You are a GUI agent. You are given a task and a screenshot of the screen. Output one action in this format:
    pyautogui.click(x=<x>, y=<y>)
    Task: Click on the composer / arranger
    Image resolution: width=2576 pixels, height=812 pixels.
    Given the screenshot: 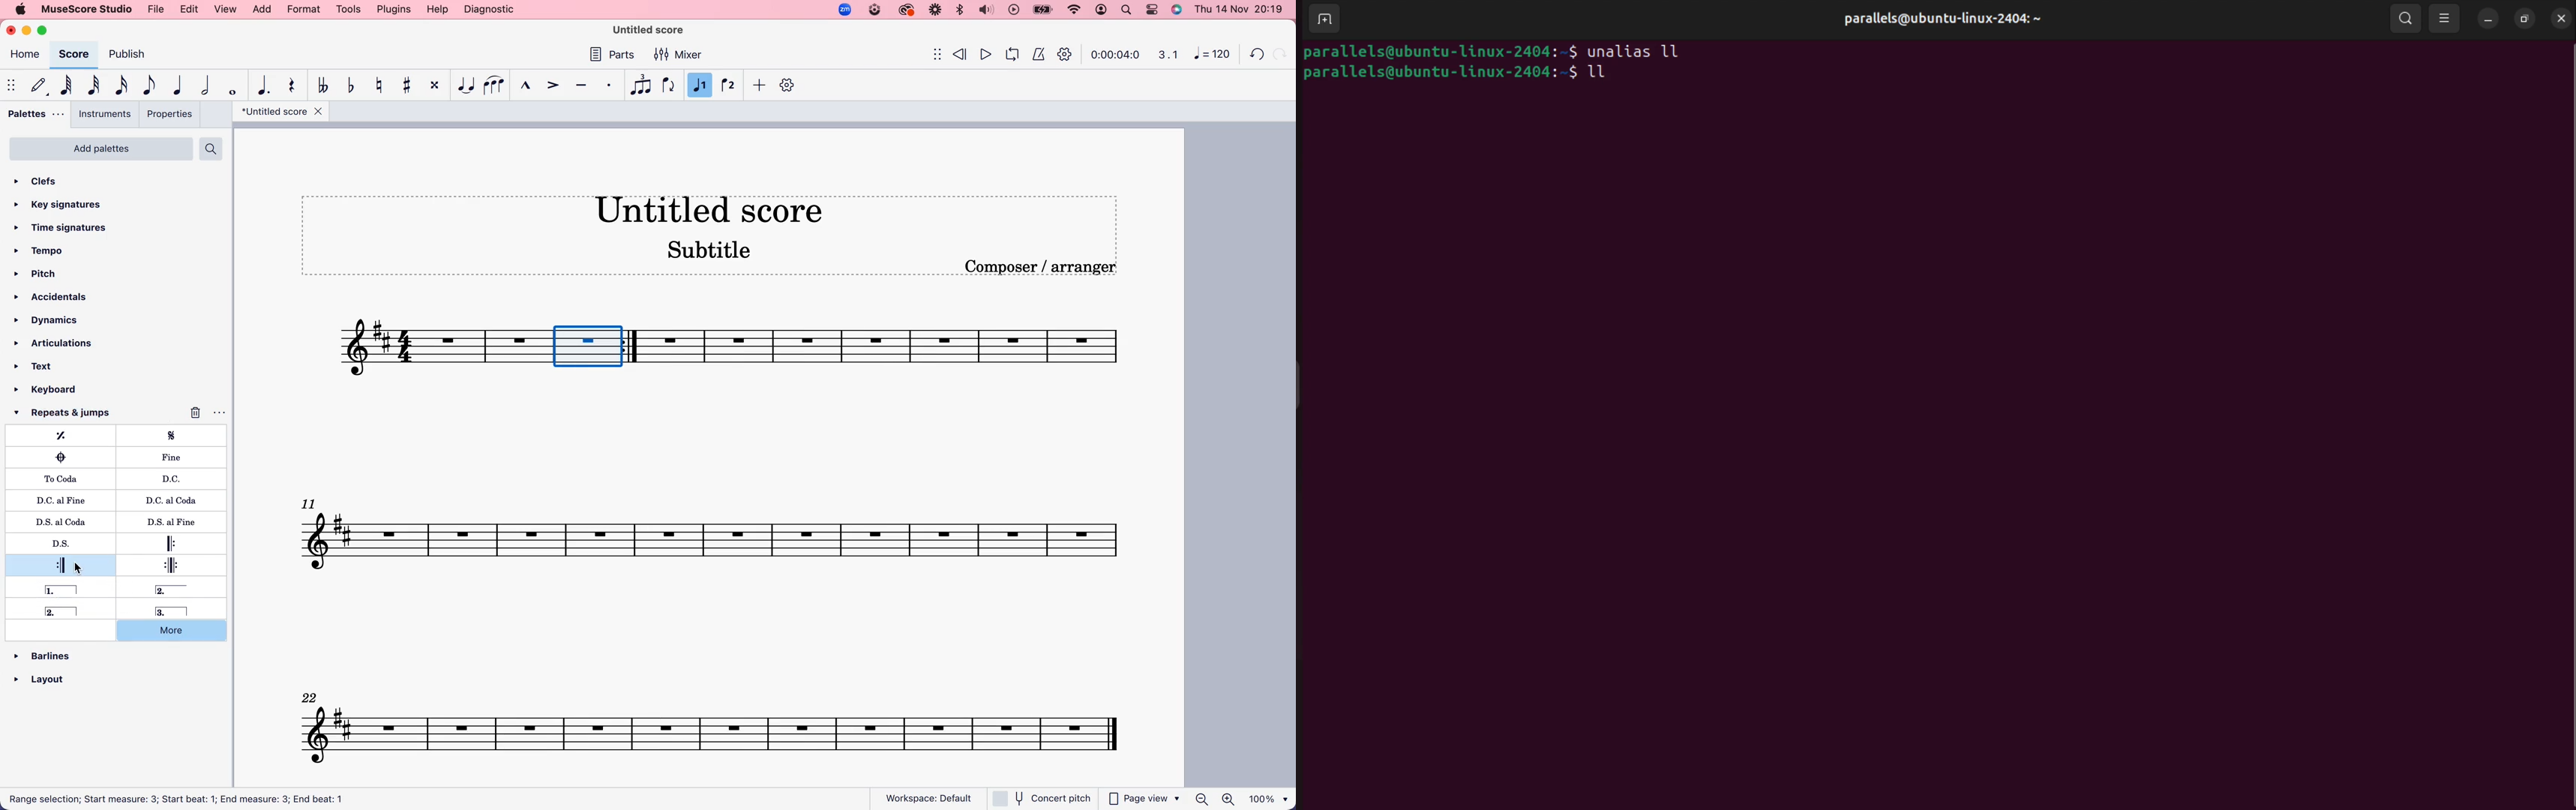 What is the action you would take?
    pyautogui.click(x=1043, y=267)
    